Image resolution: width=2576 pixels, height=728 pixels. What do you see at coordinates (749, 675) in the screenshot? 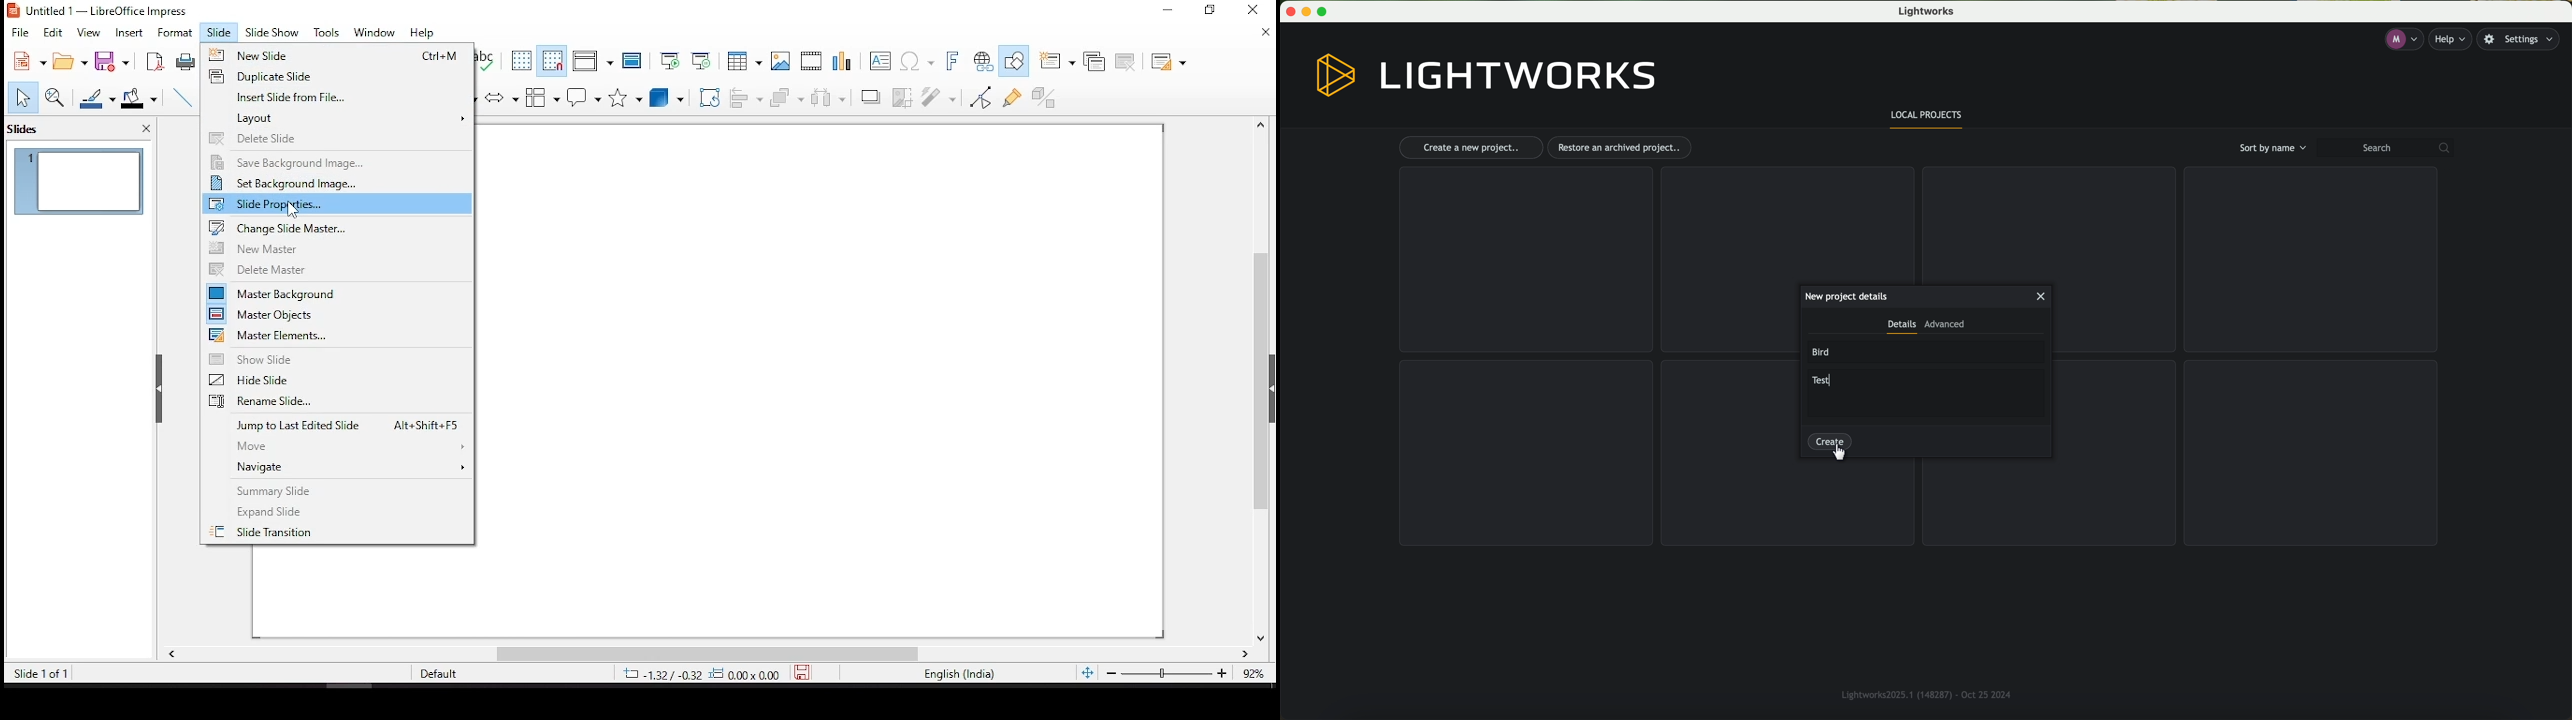
I see `0.00x0.00` at bounding box center [749, 675].